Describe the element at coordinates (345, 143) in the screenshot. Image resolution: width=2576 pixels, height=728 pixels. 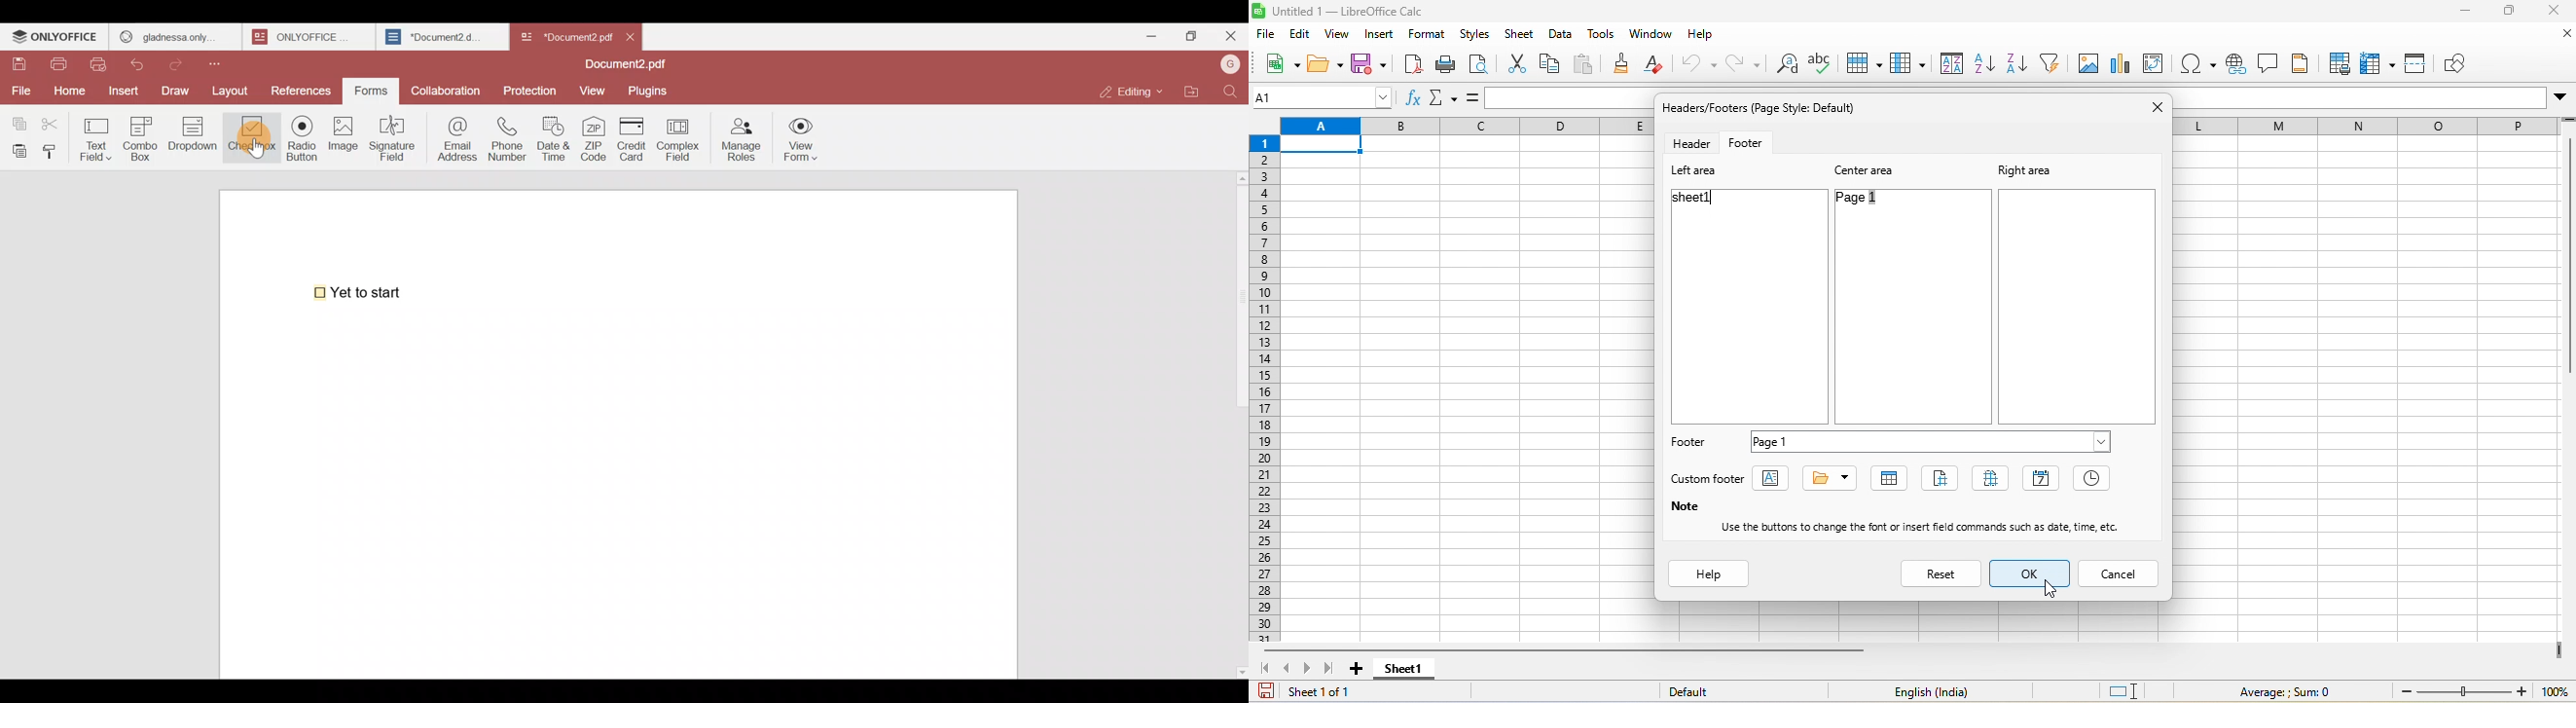
I see `Image` at that location.